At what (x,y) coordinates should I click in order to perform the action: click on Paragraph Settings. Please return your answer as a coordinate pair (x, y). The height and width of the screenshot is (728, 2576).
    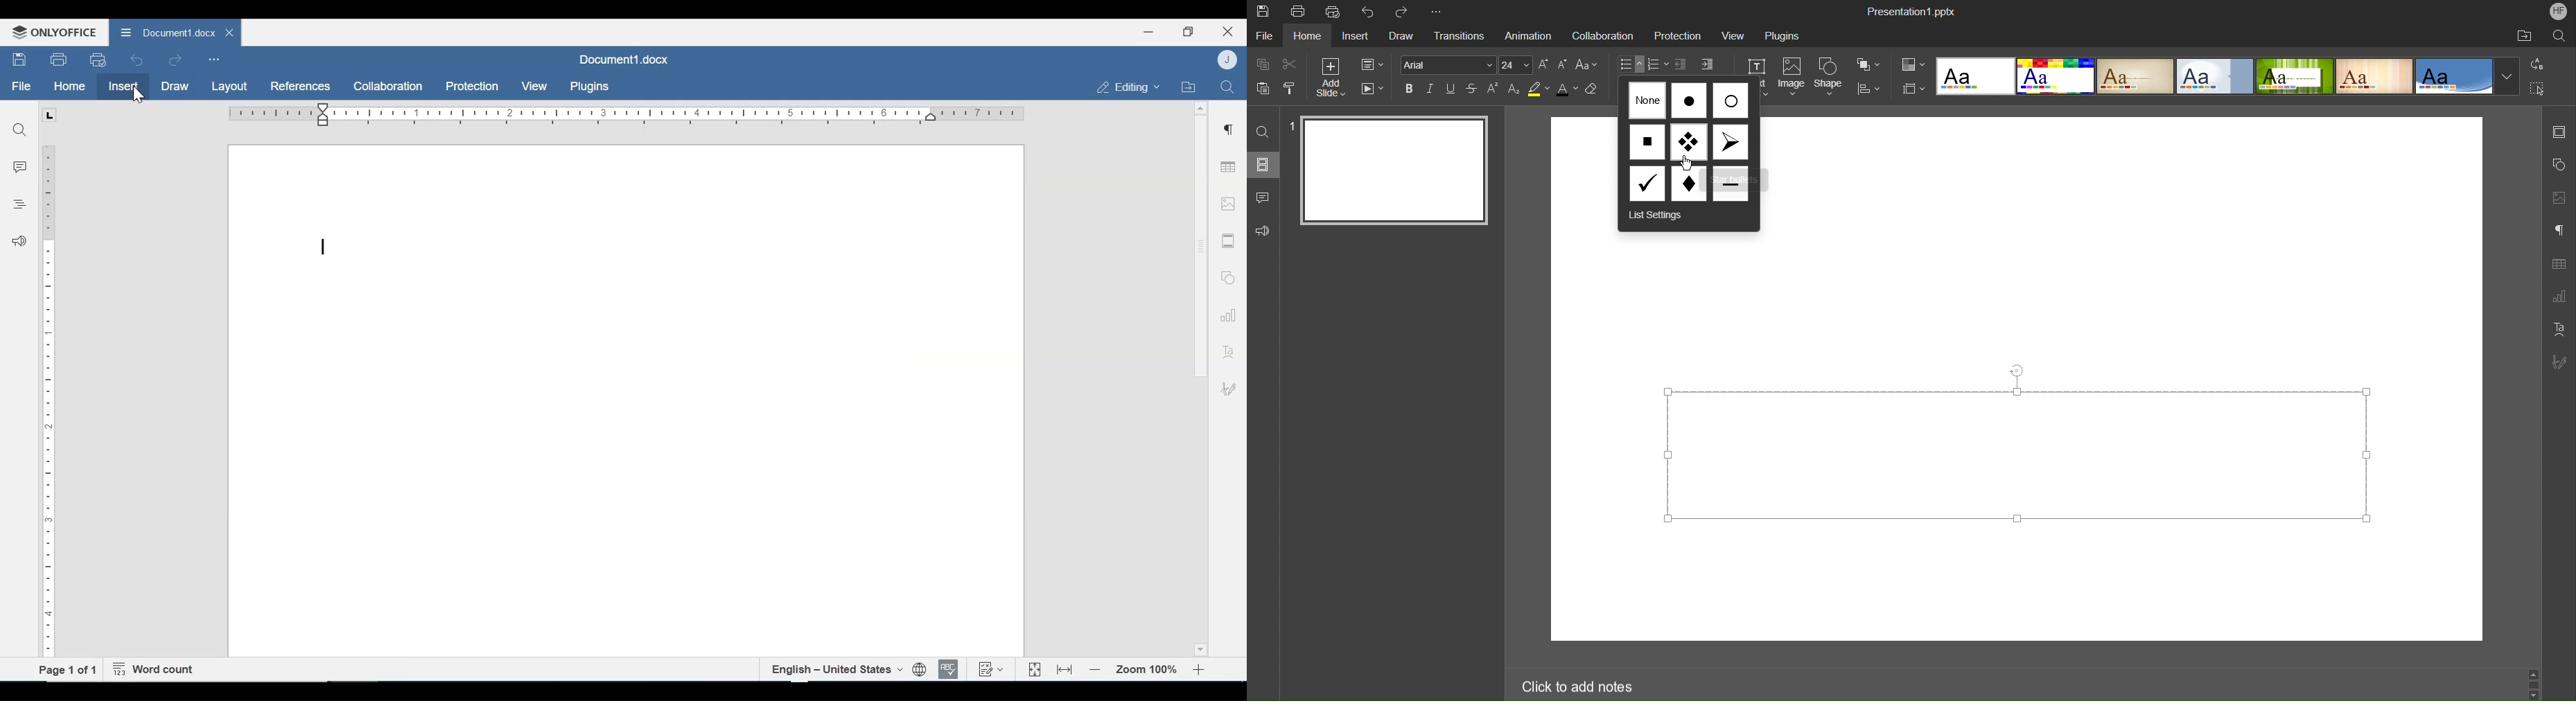
    Looking at the image, I should click on (2558, 231).